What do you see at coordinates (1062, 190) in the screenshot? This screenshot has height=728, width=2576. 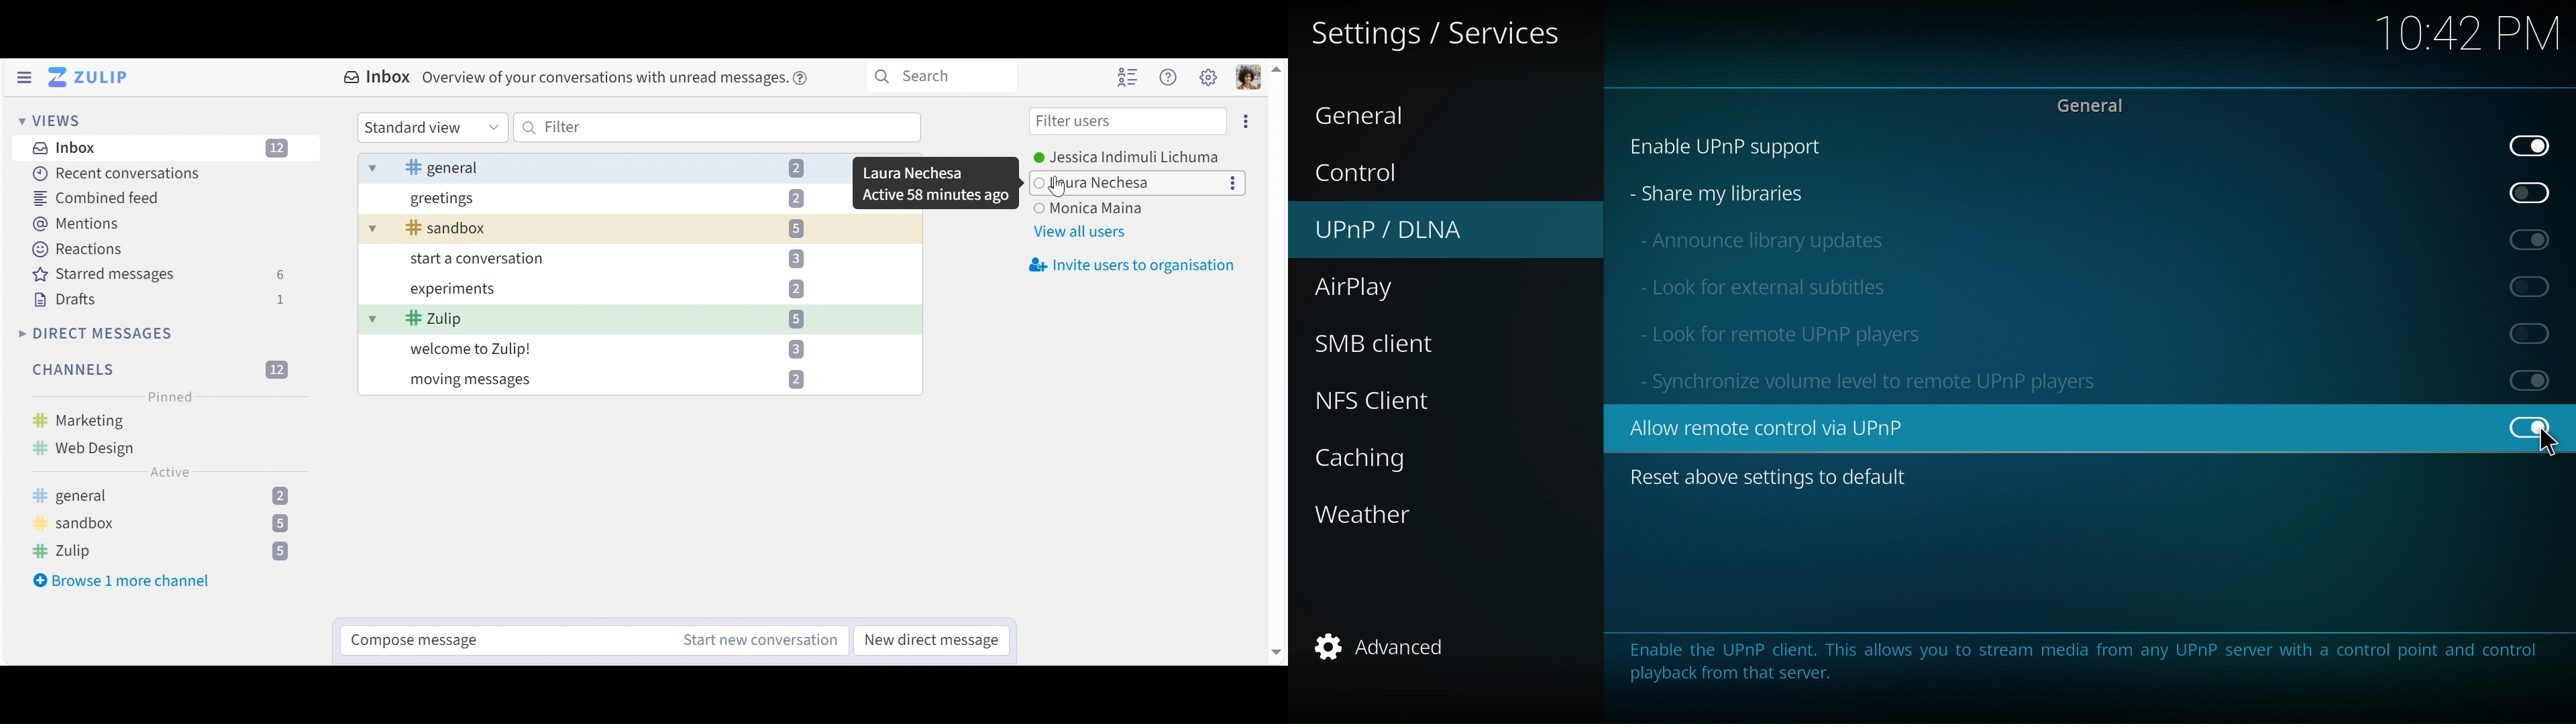 I see `cursor` at bounding box center [1062, 190].